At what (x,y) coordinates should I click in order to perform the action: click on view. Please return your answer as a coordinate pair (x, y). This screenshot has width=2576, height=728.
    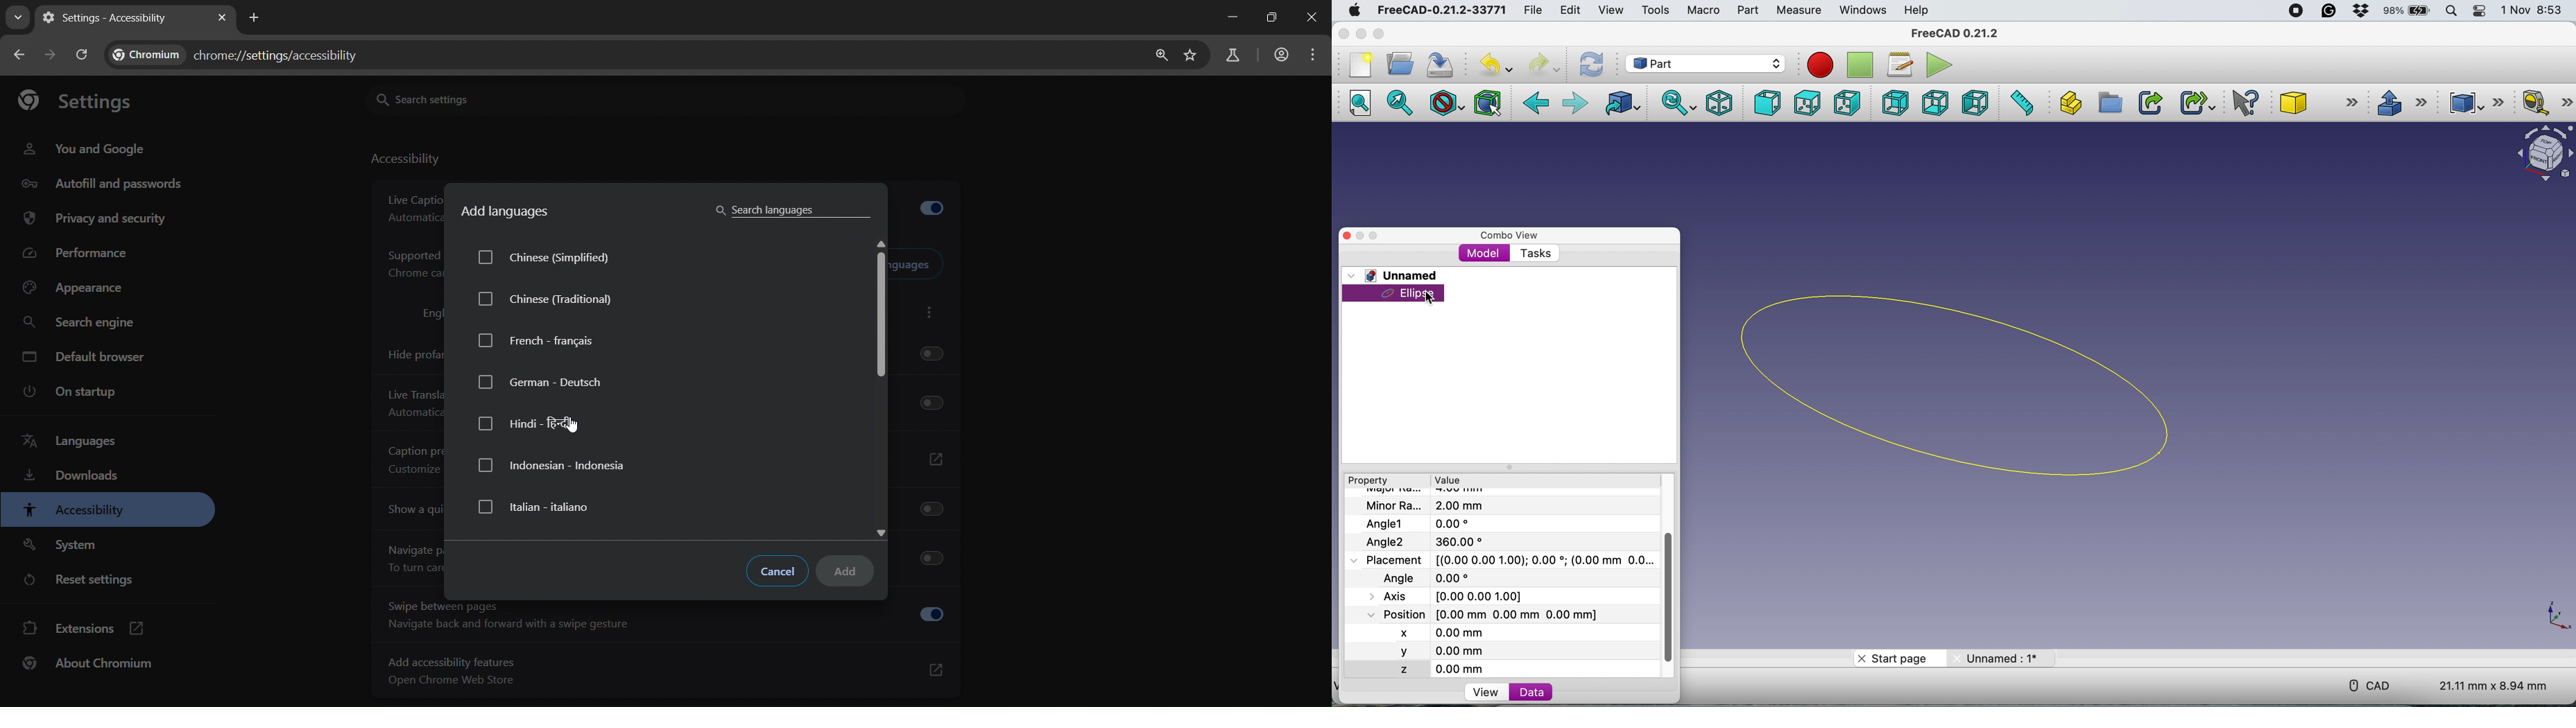
    Looking at the image, I should click on (1490, 693).